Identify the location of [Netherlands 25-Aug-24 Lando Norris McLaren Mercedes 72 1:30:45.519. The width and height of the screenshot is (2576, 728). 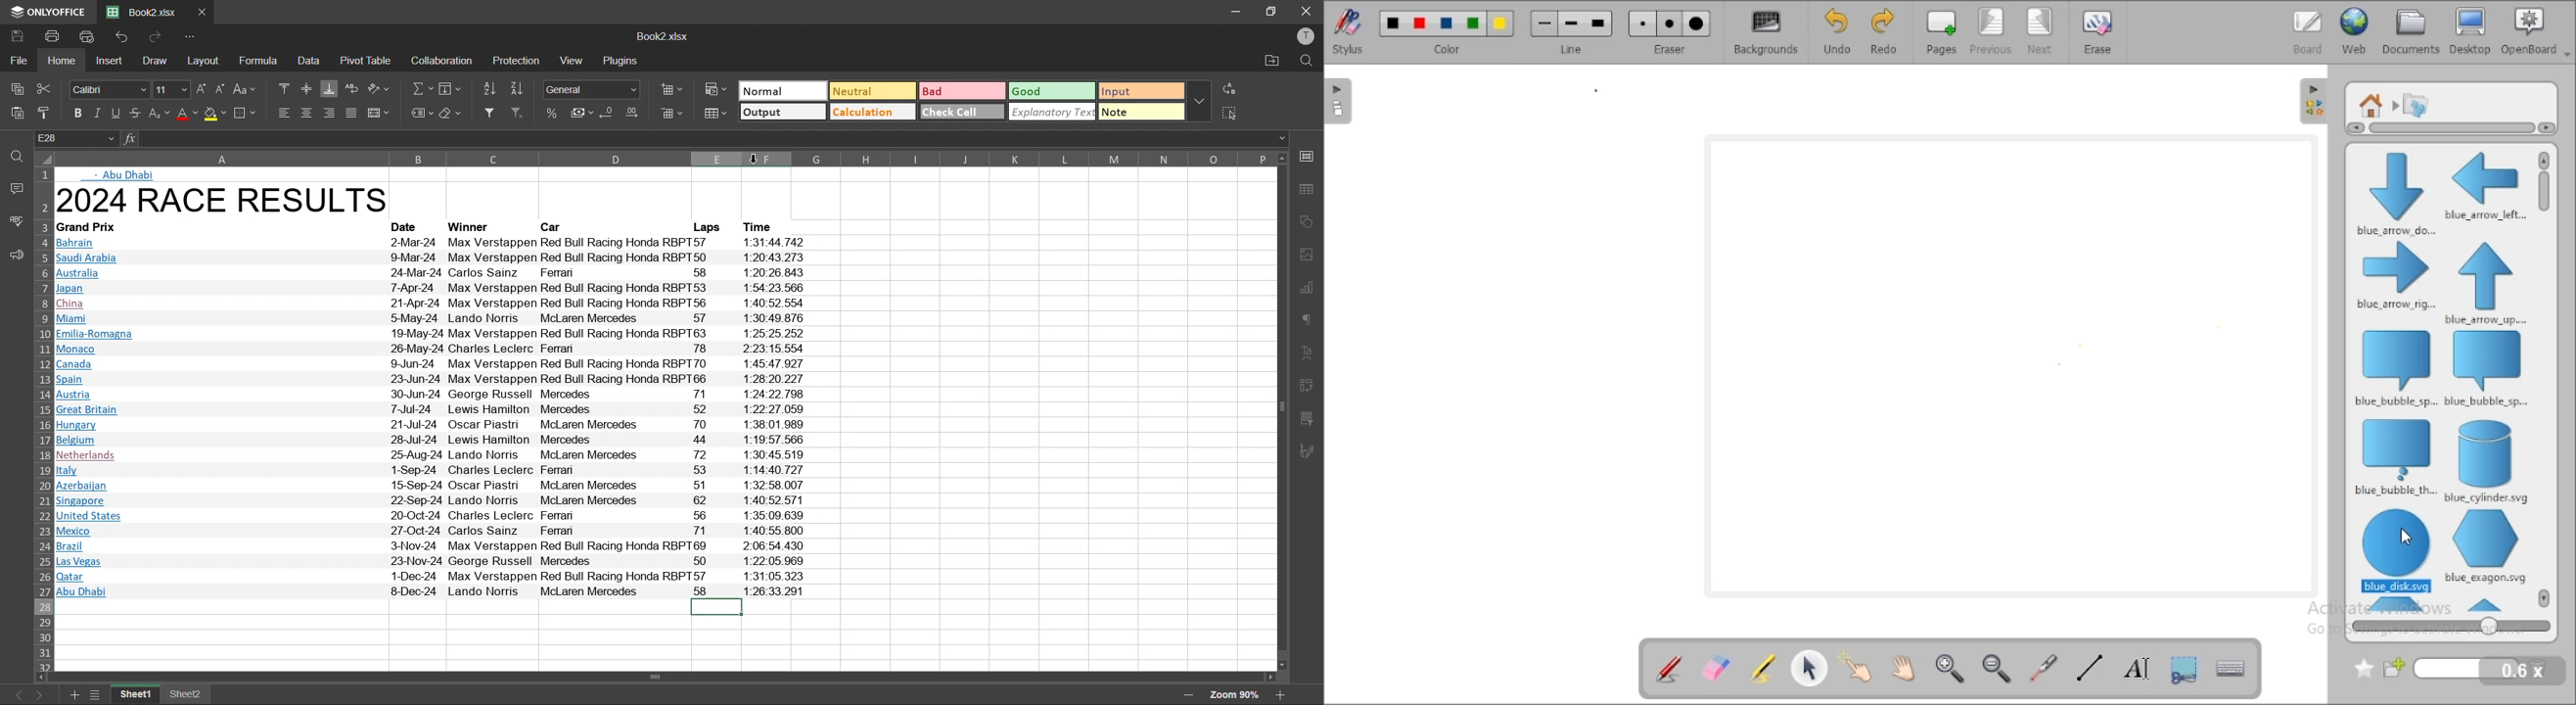
(434, 456).